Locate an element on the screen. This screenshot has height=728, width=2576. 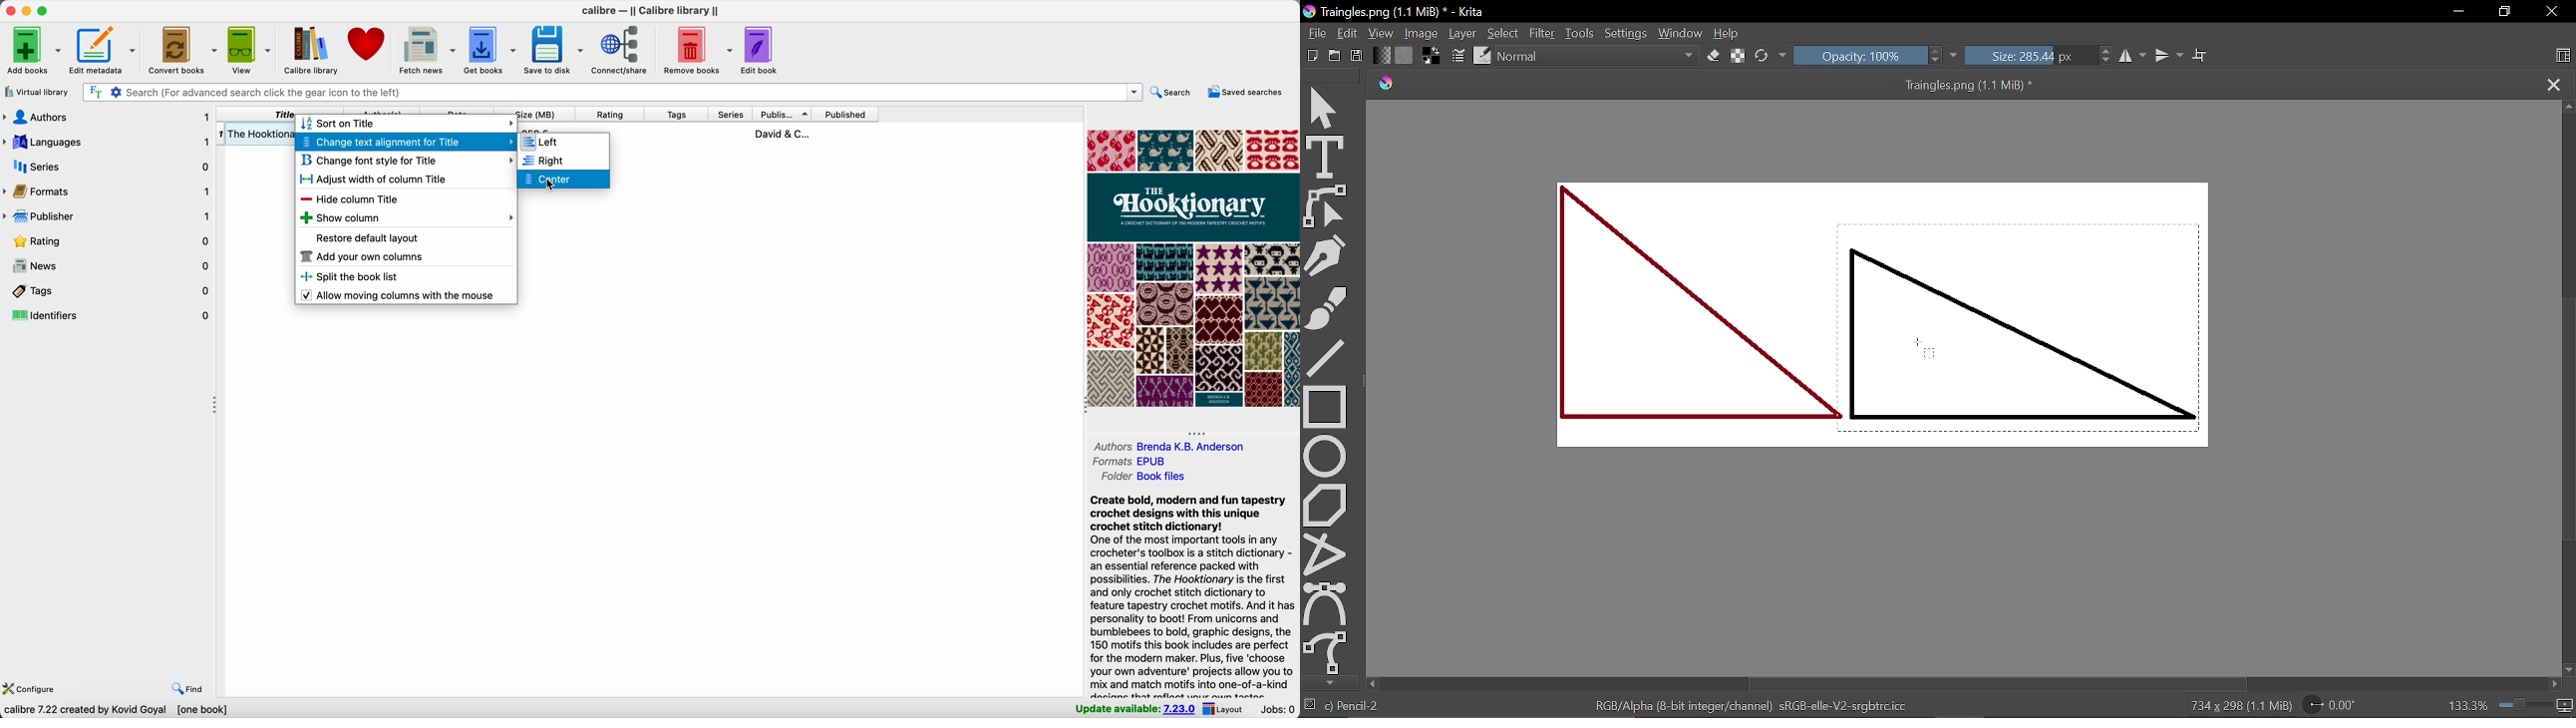
add your own columns is located at coordinates (364, 258).